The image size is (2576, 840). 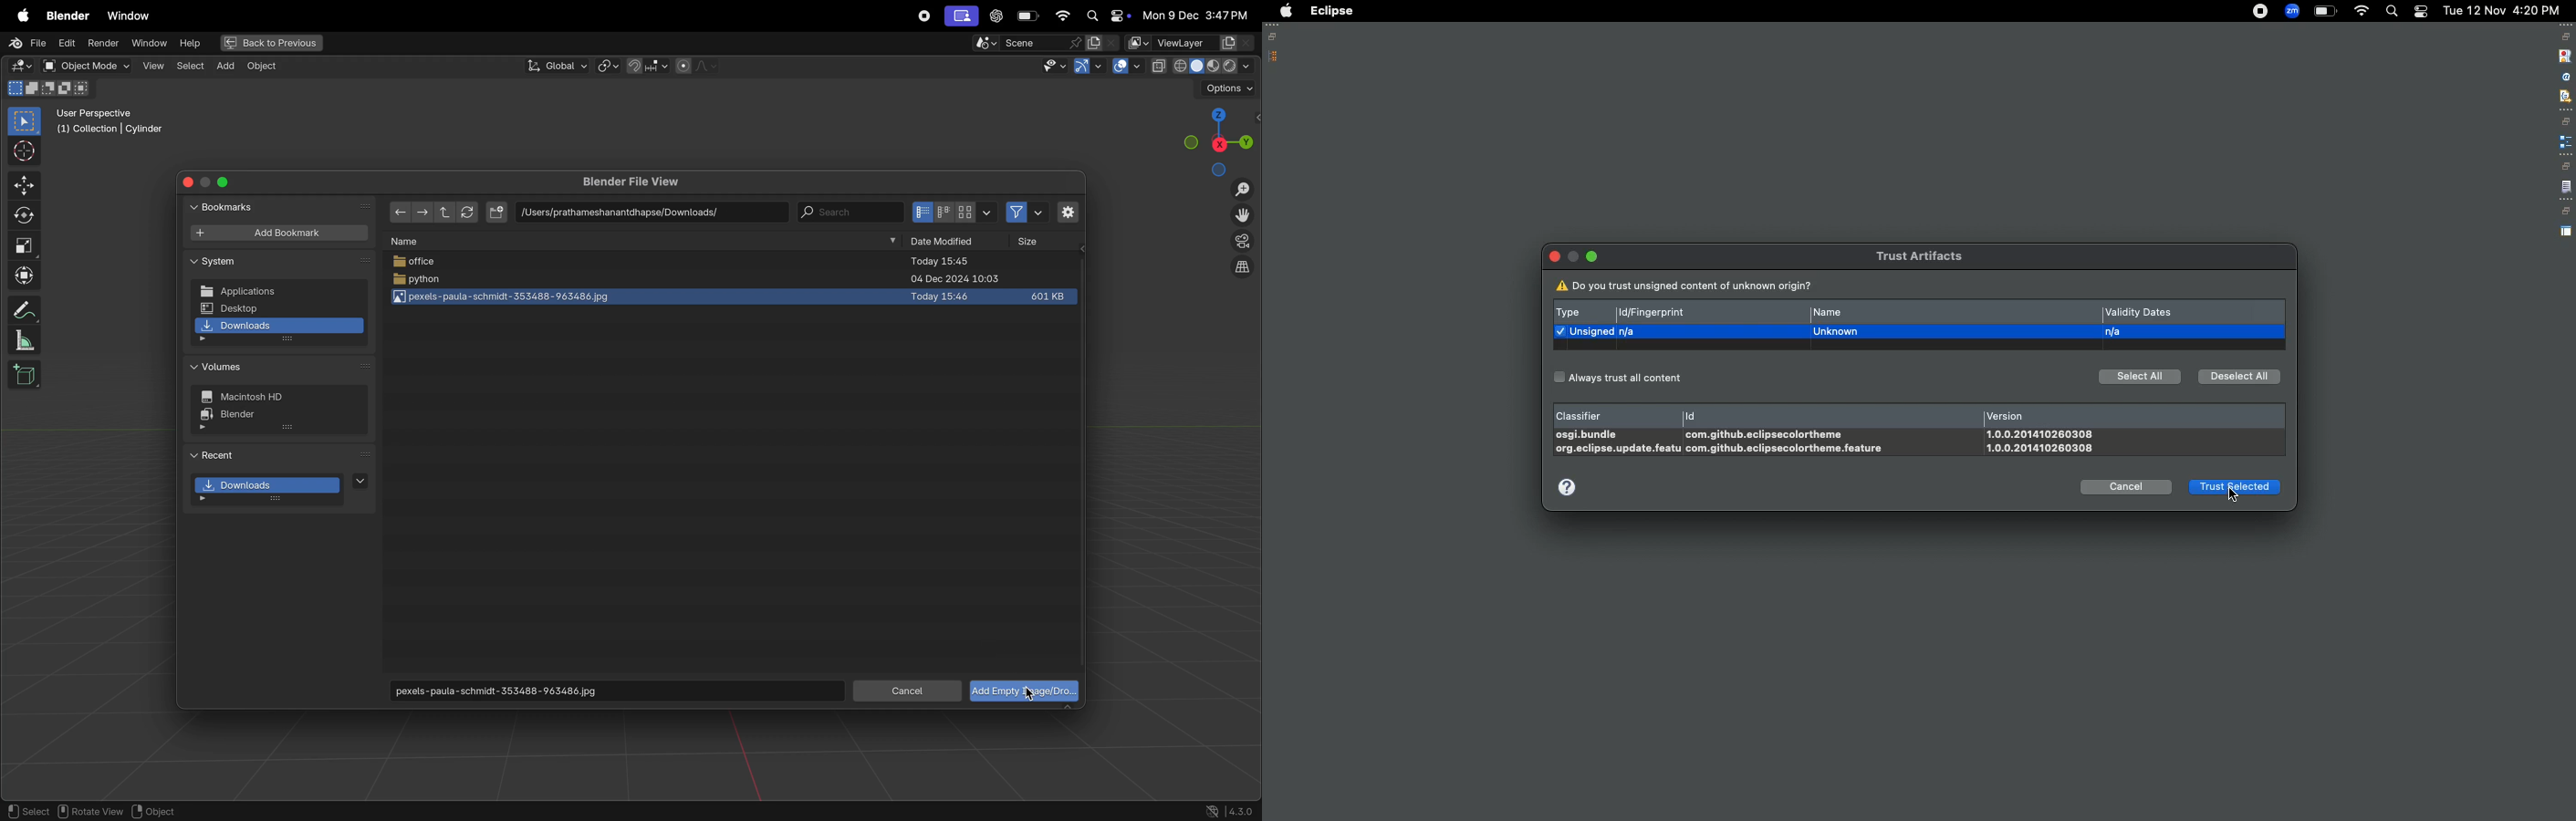 What do you see at coordinates (1331, 11) in the screenshot?
I see `Eclipse` at bounding box center [1331, 11].